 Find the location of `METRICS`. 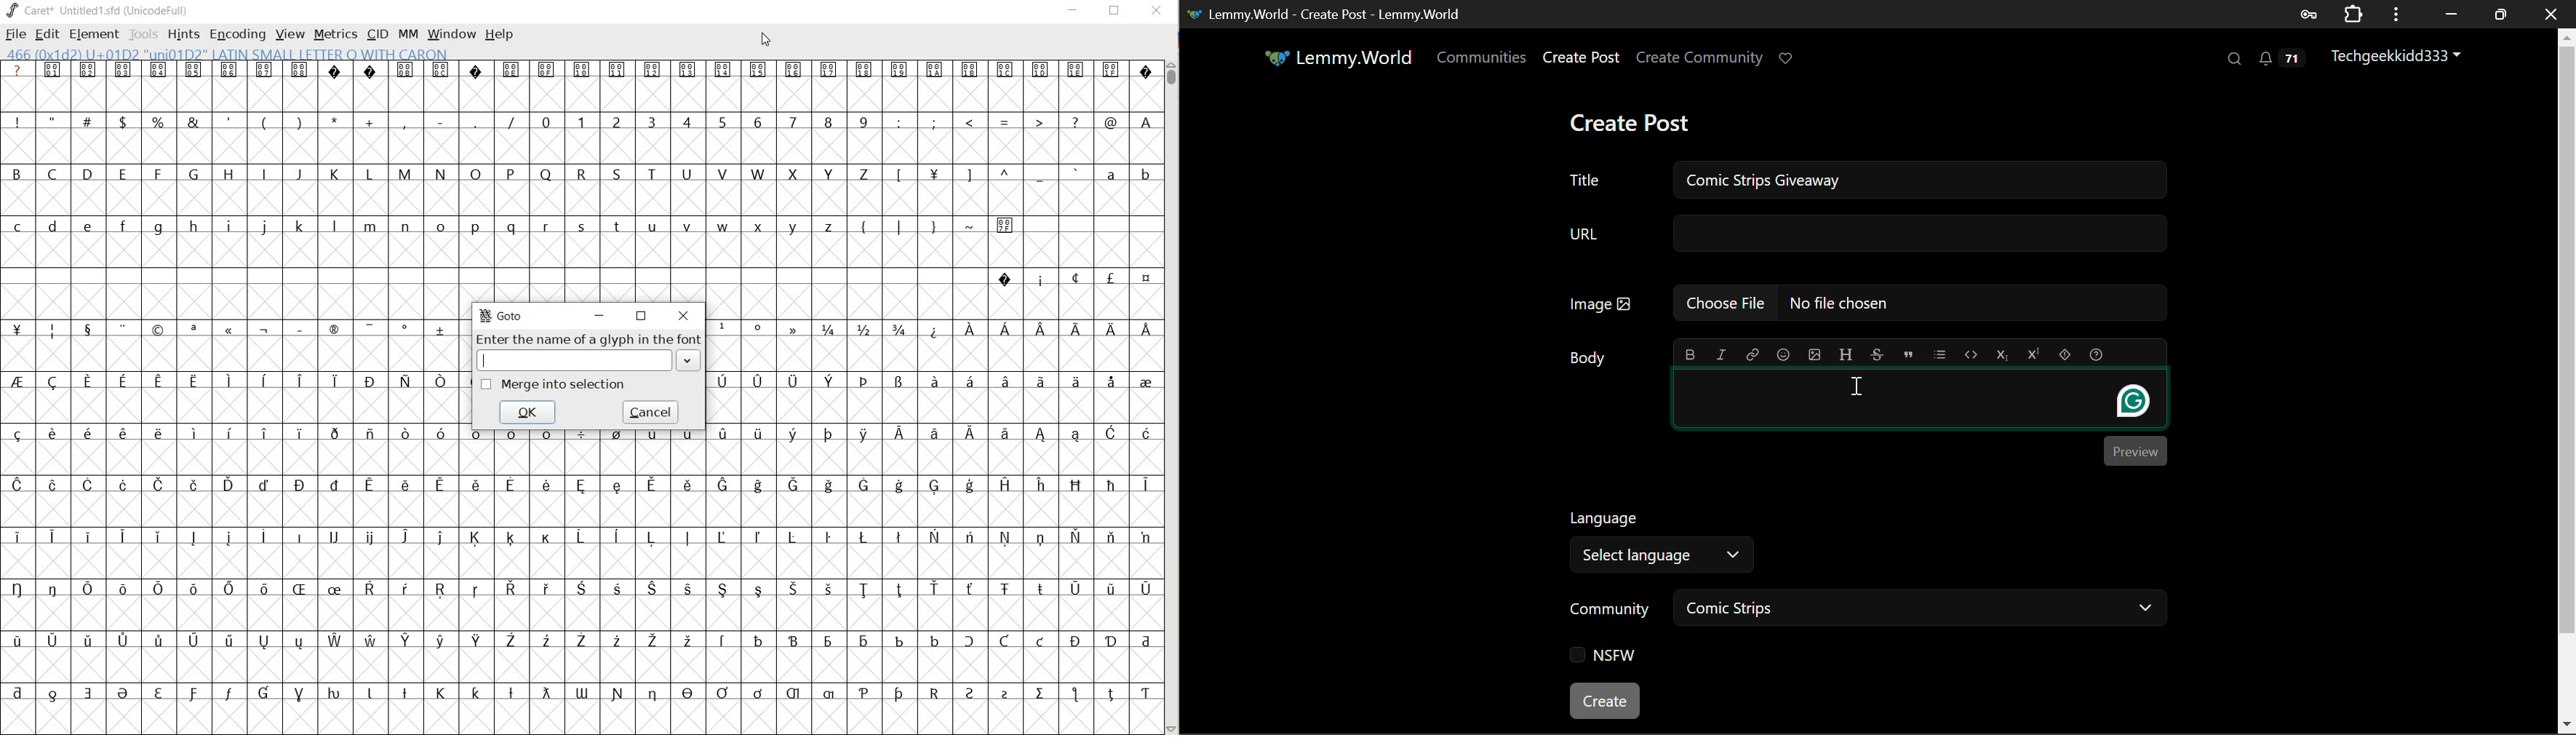

METRICS is located at coordinates (336, 35).